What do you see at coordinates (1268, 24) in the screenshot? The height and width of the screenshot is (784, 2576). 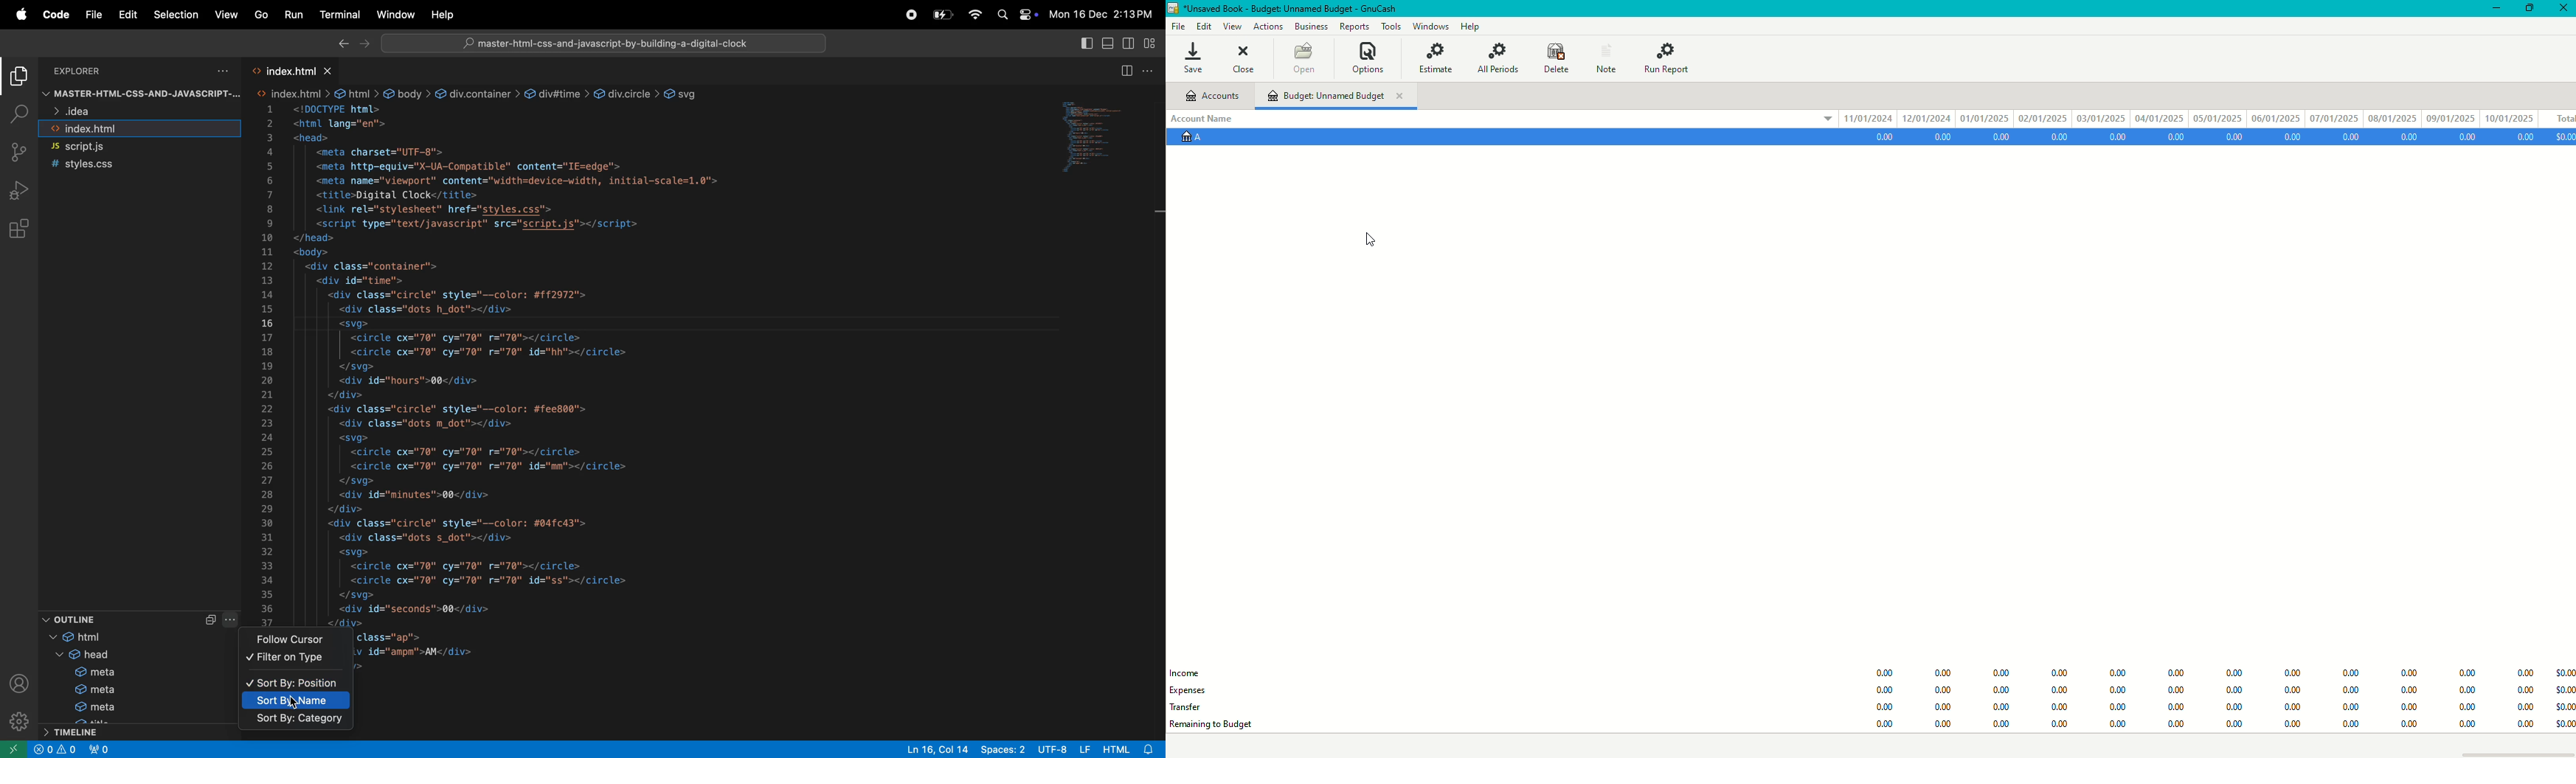 I see `Actions` at bounding box center [1268, 24].